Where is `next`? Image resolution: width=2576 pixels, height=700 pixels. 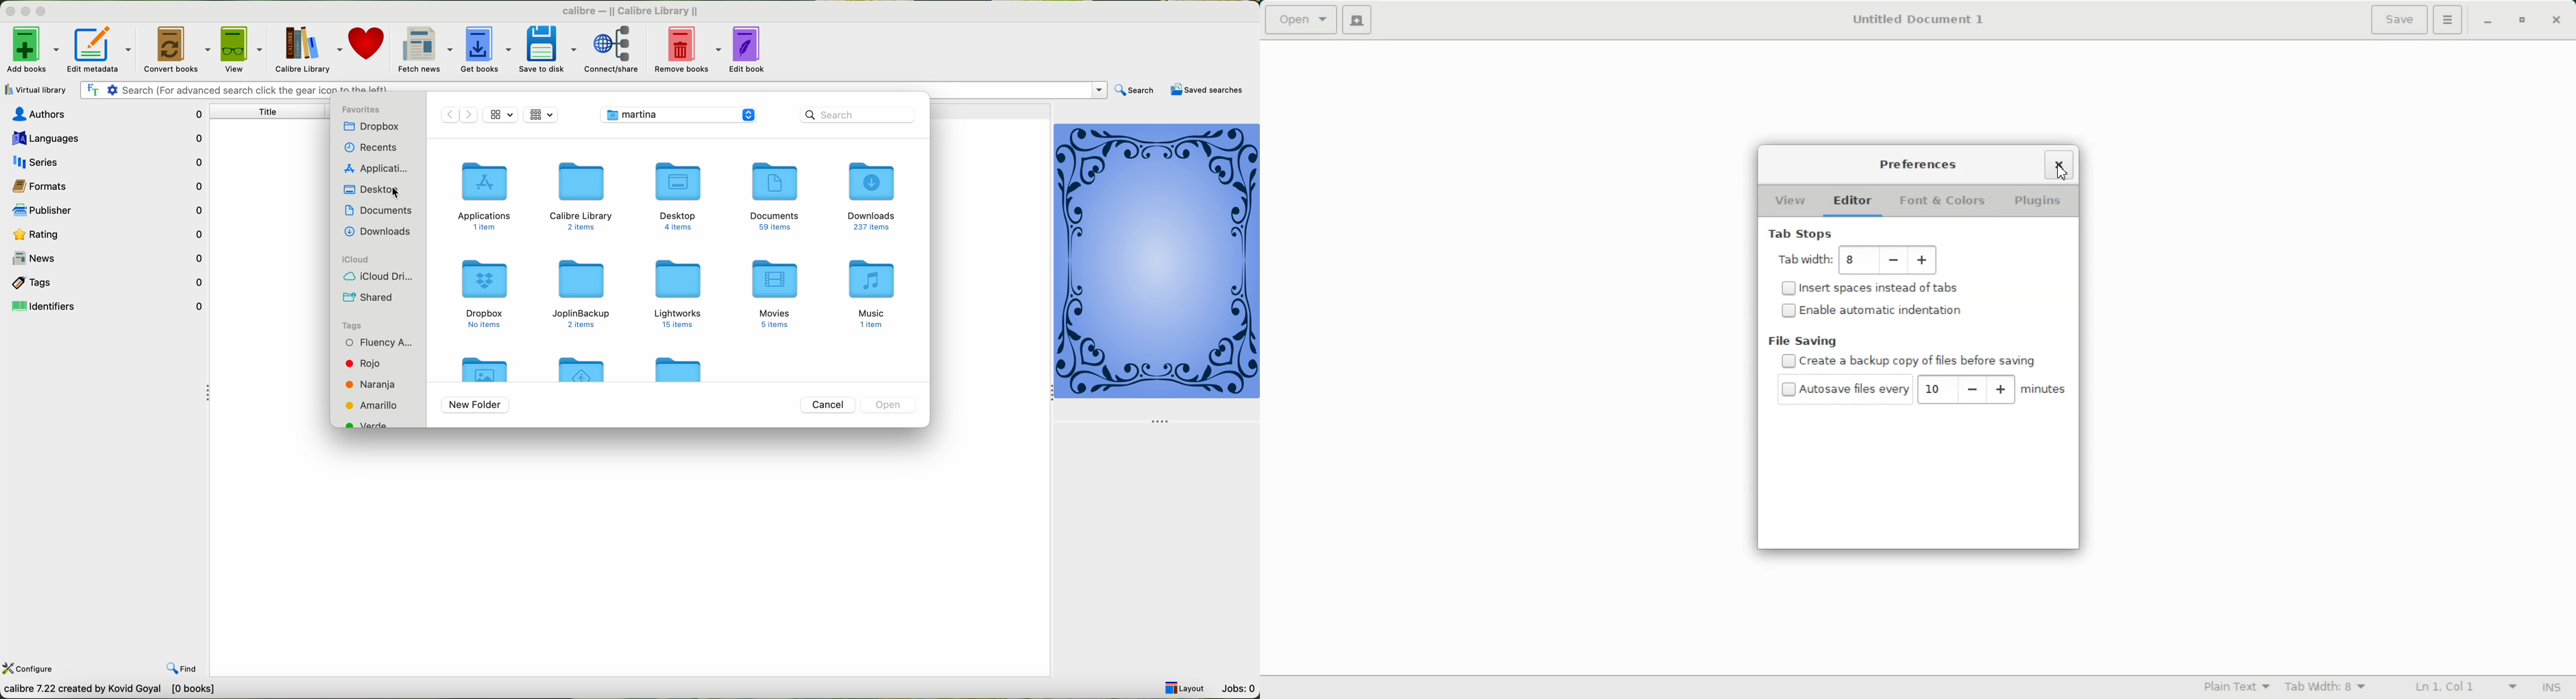 next is located at coordinates (468, 115).